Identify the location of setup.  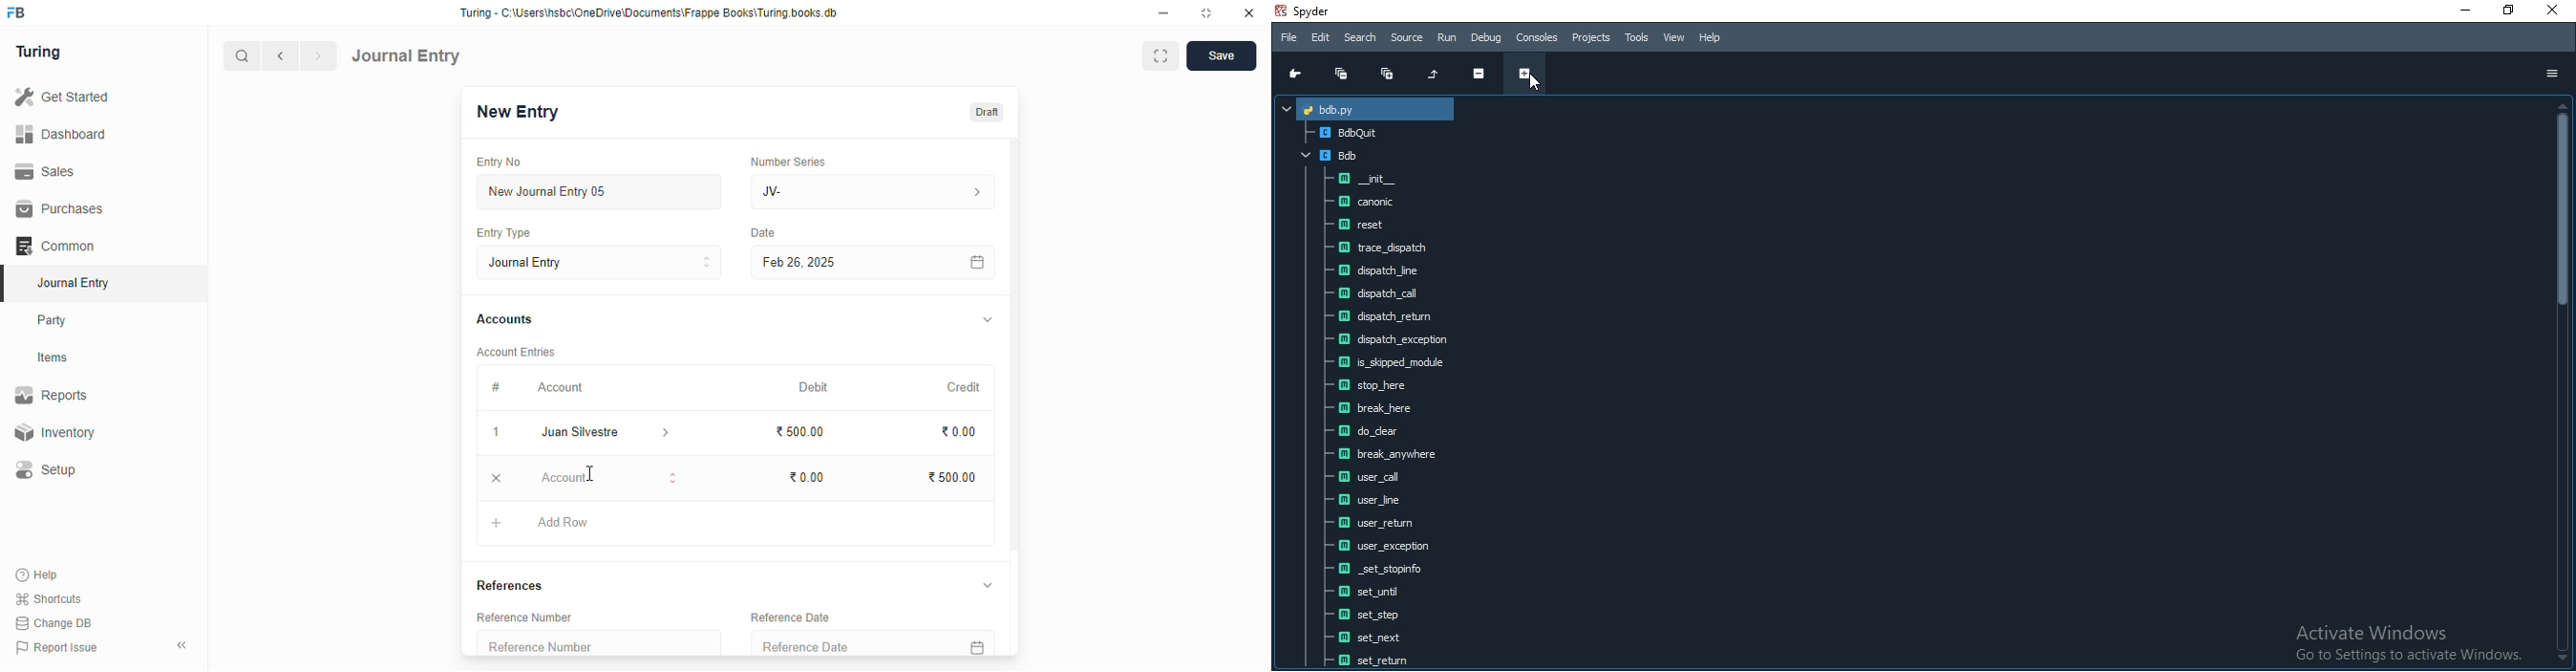
(47, 471).